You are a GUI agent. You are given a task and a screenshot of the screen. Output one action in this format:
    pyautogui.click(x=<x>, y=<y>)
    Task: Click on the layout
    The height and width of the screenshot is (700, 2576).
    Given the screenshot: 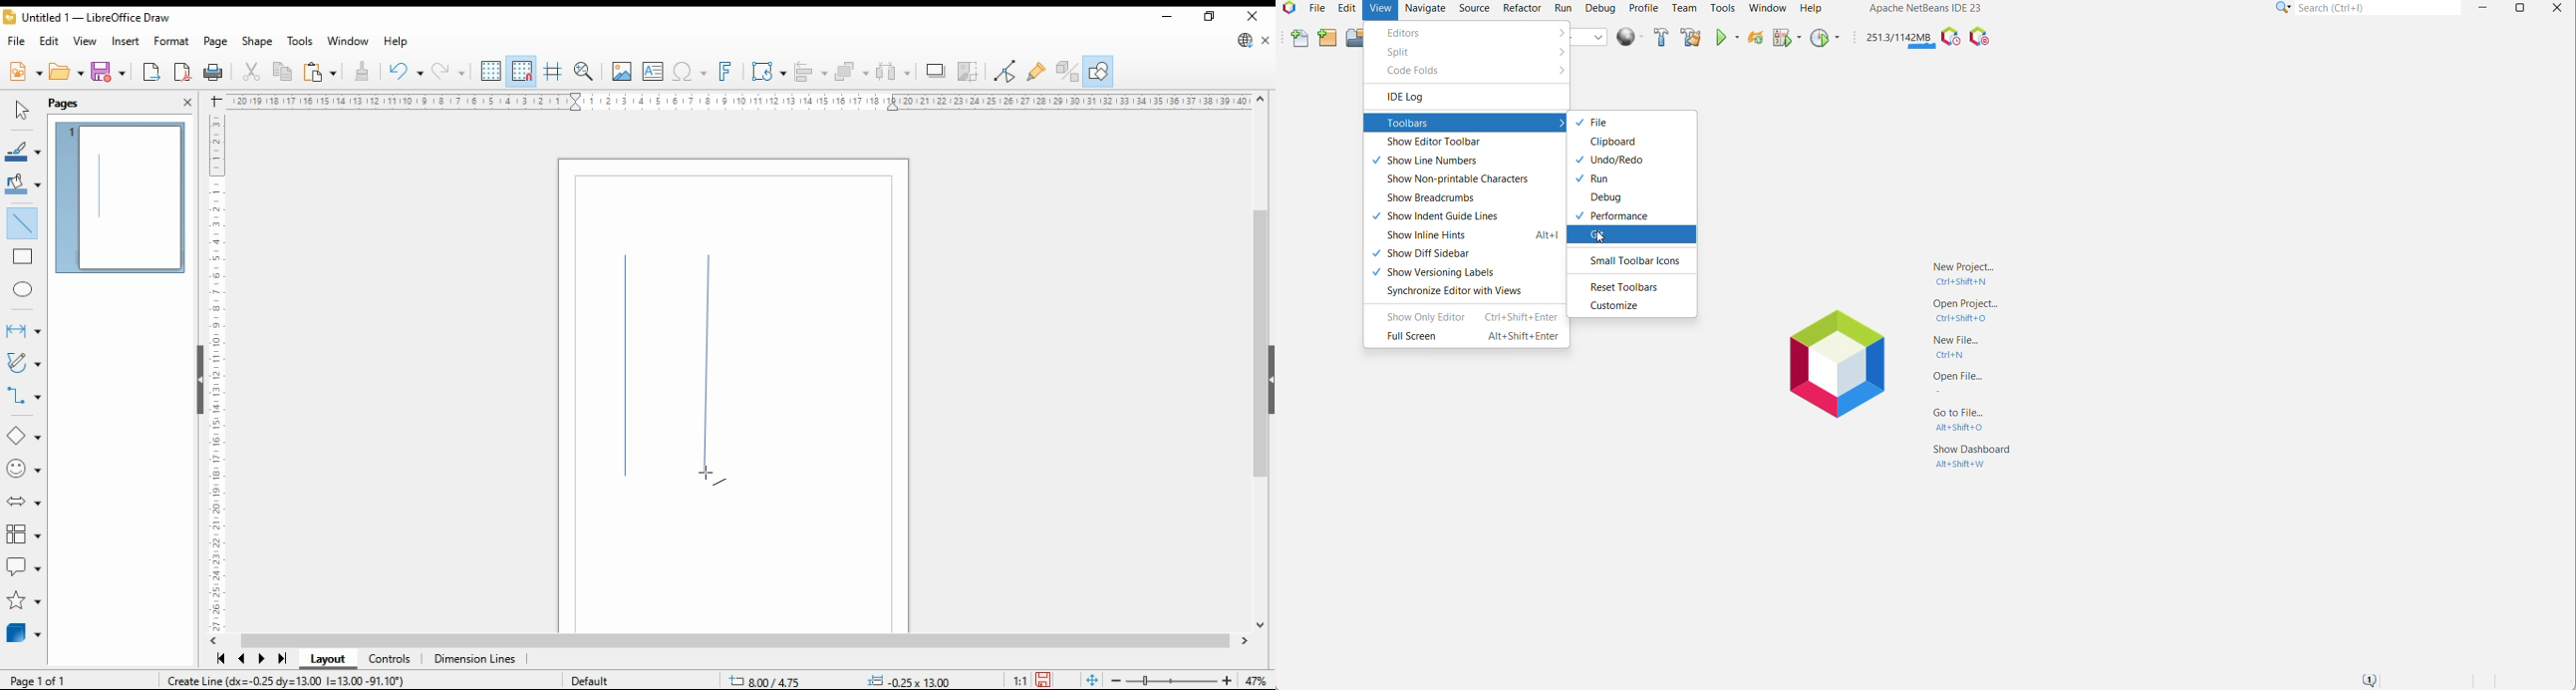 What is the action you would take?
    pyautogui.click(x=327, y=660)
    